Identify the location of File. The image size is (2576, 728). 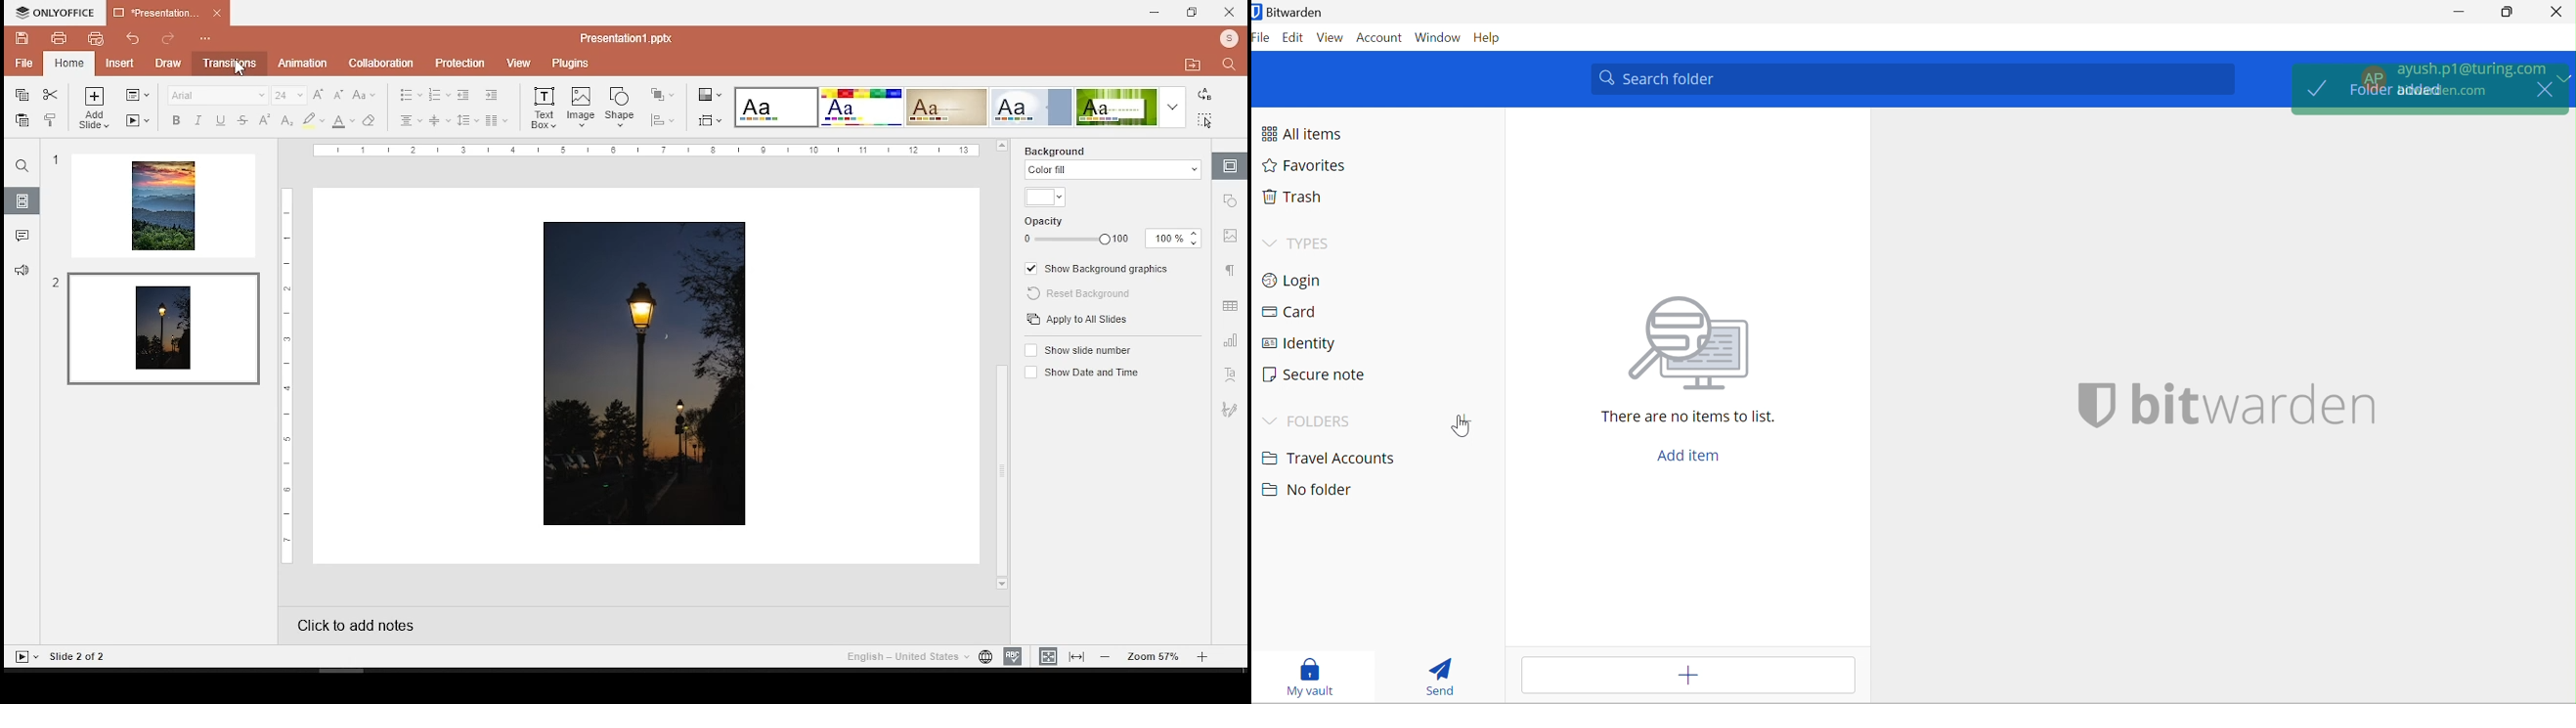
(1263, 38).